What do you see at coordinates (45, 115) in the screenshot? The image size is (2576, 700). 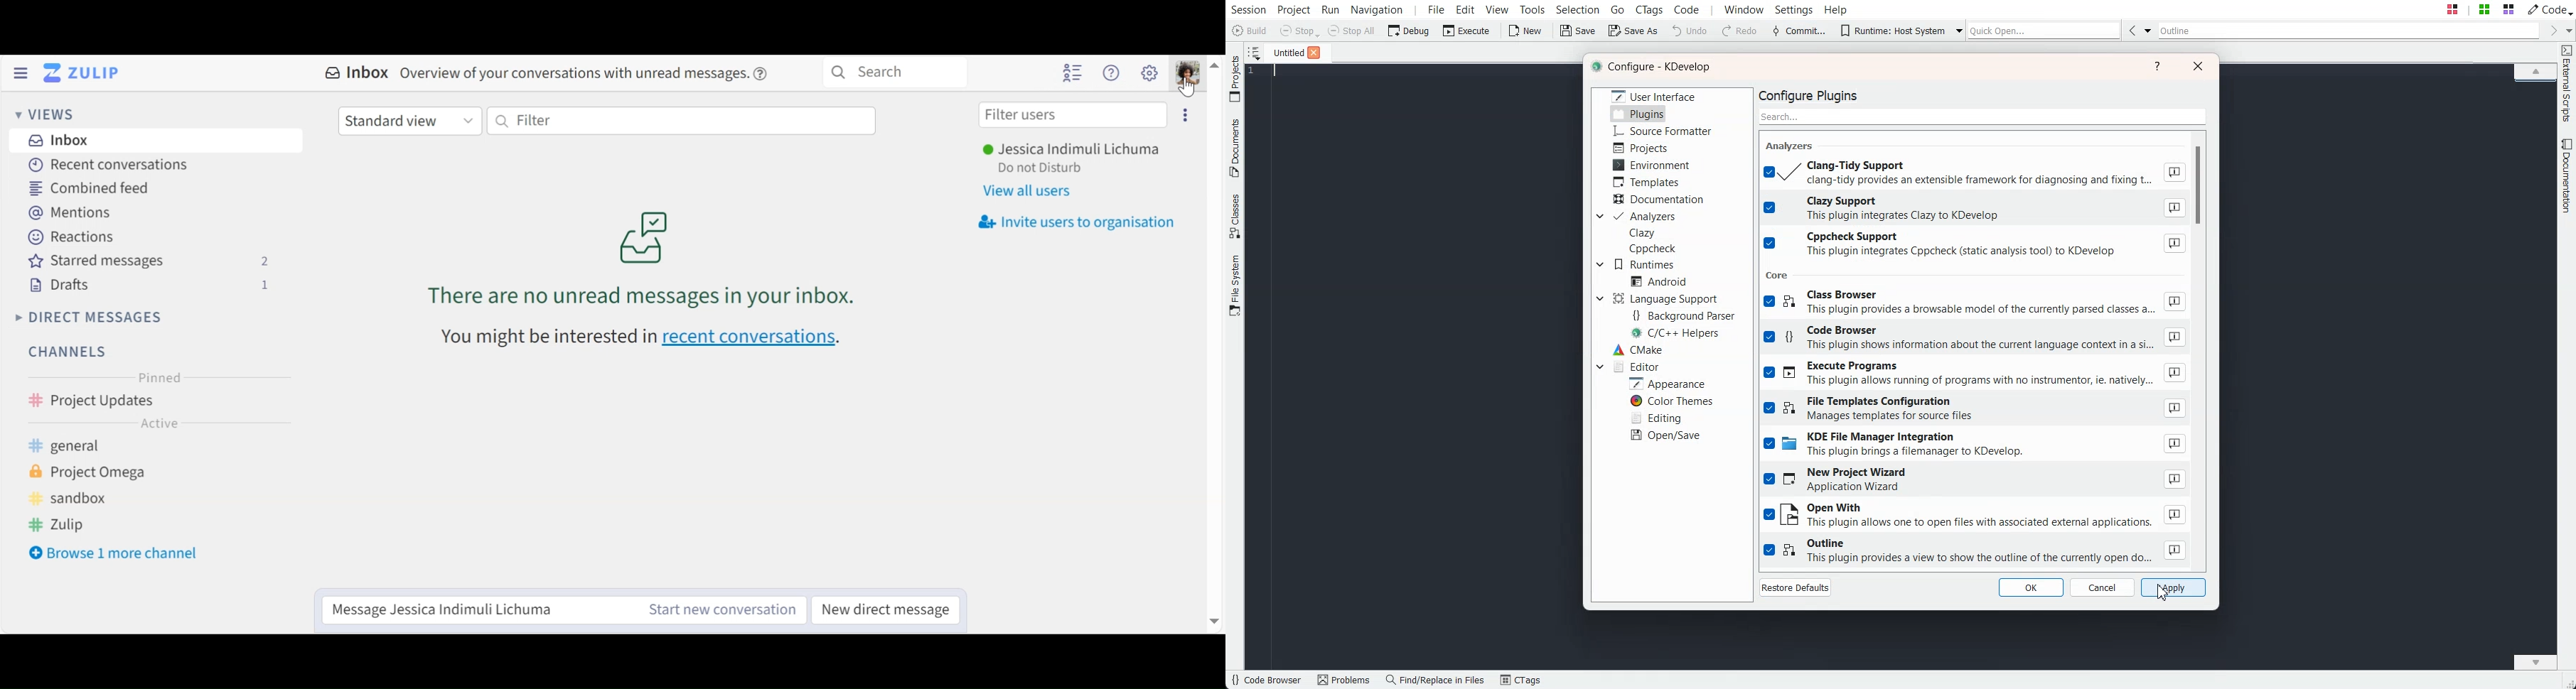 I see `Views` at bounding box center [45, 115].